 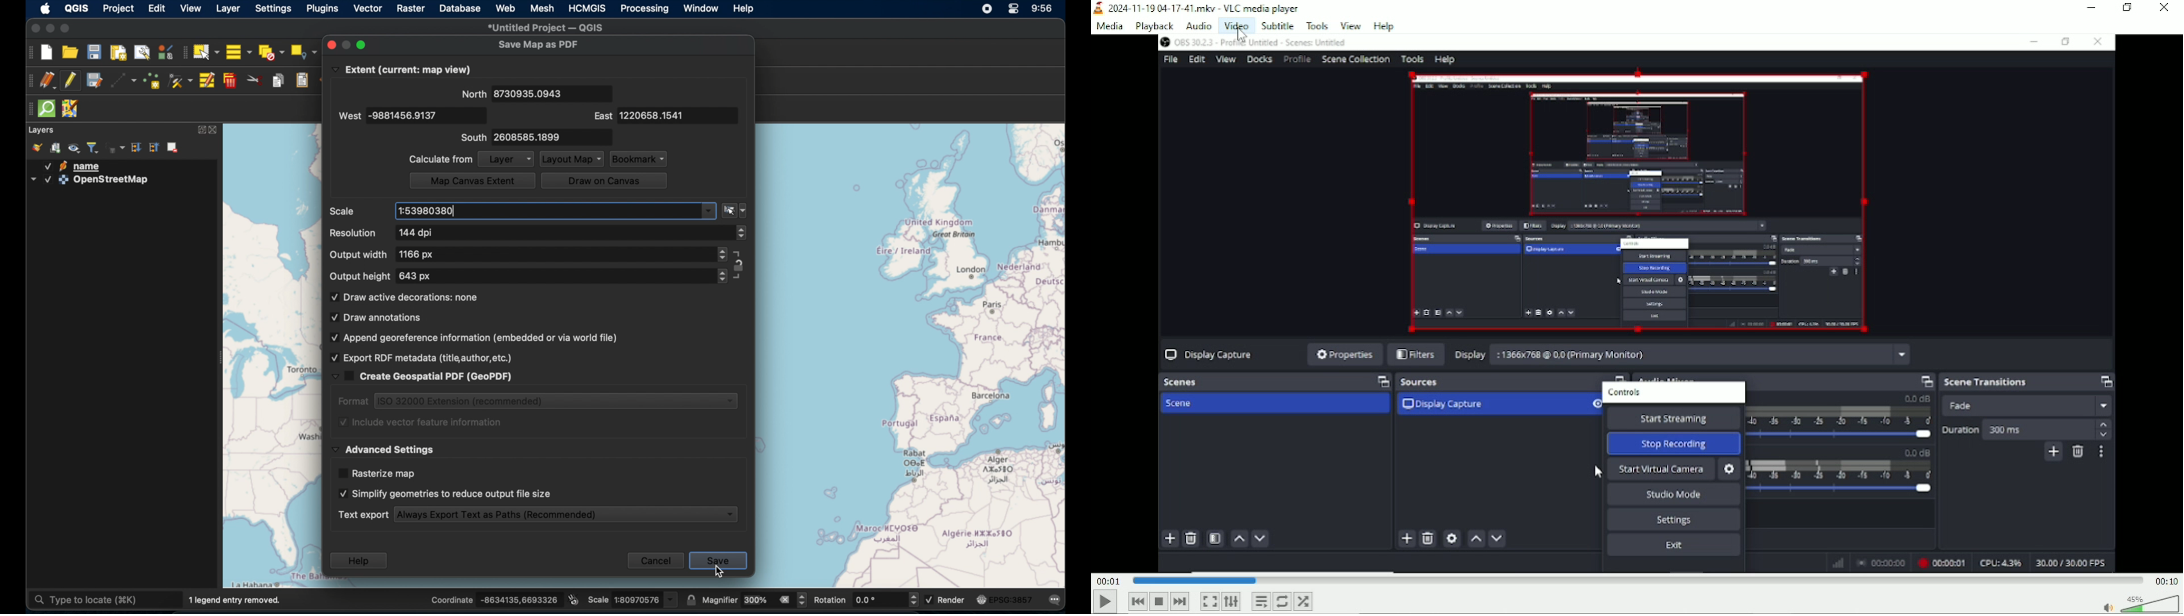 What do you see at coordinates (1109, 582) in the screenshot?
I see `Elapsed time` at bounding box center [1109, 582].